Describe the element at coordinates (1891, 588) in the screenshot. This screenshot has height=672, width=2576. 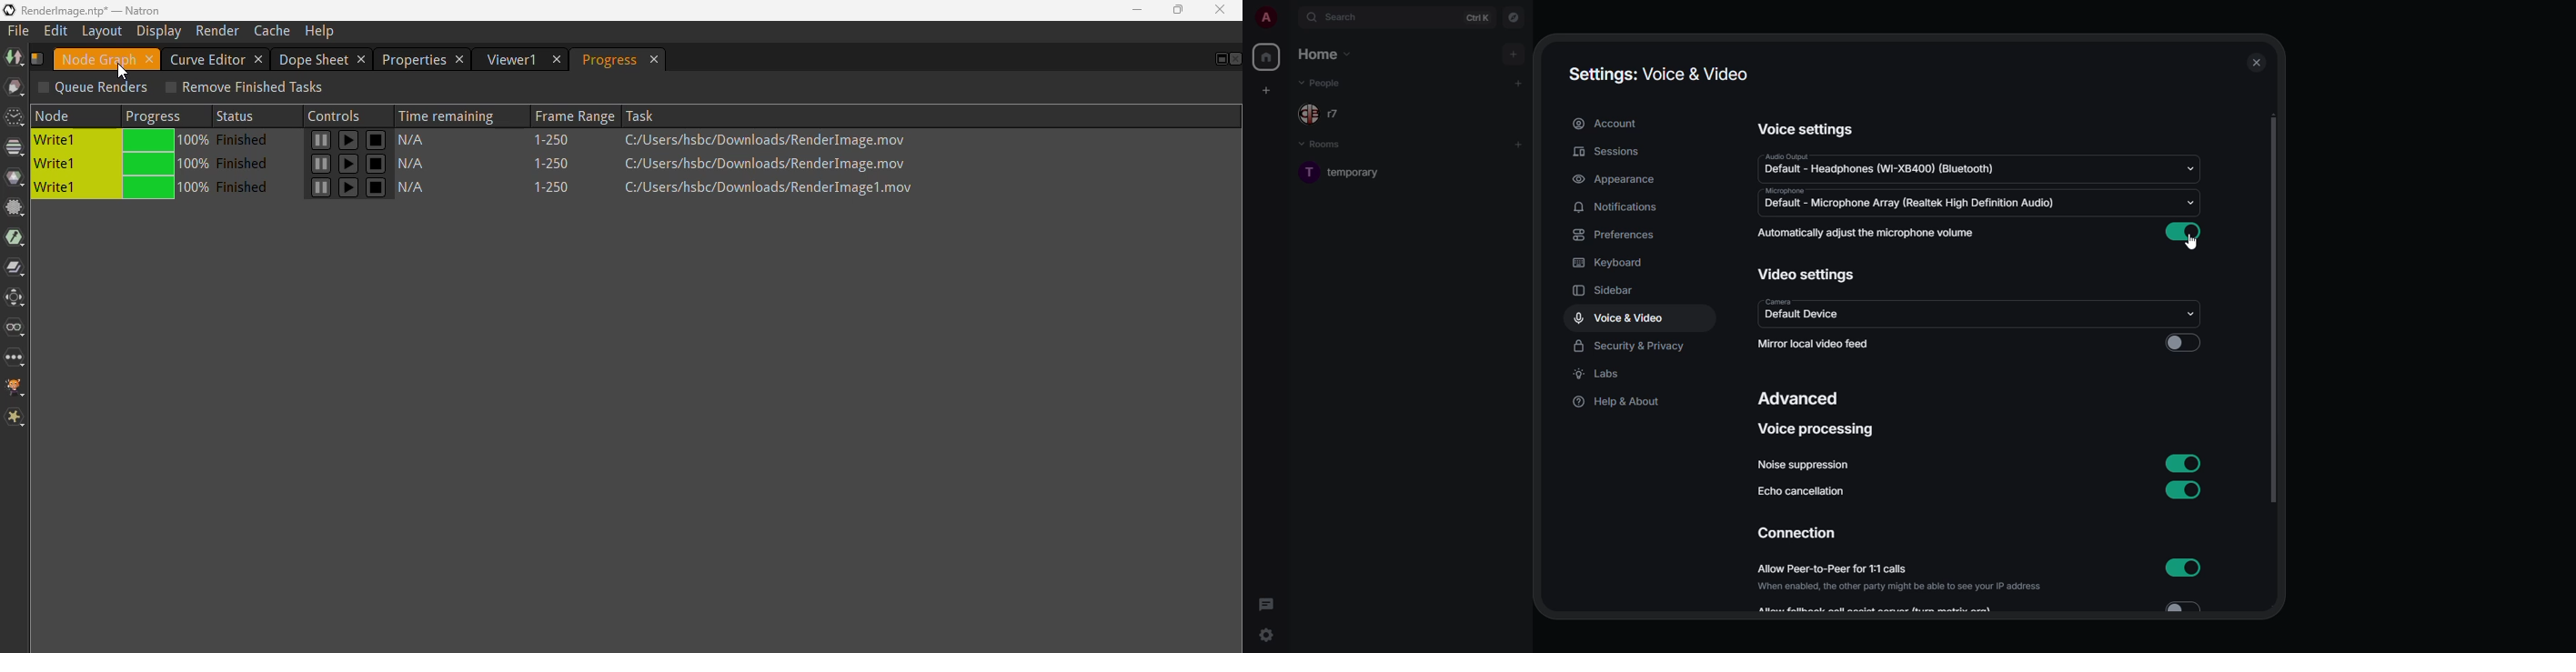
I see `When enabled, the other party might be able to see your IP address` at that location.